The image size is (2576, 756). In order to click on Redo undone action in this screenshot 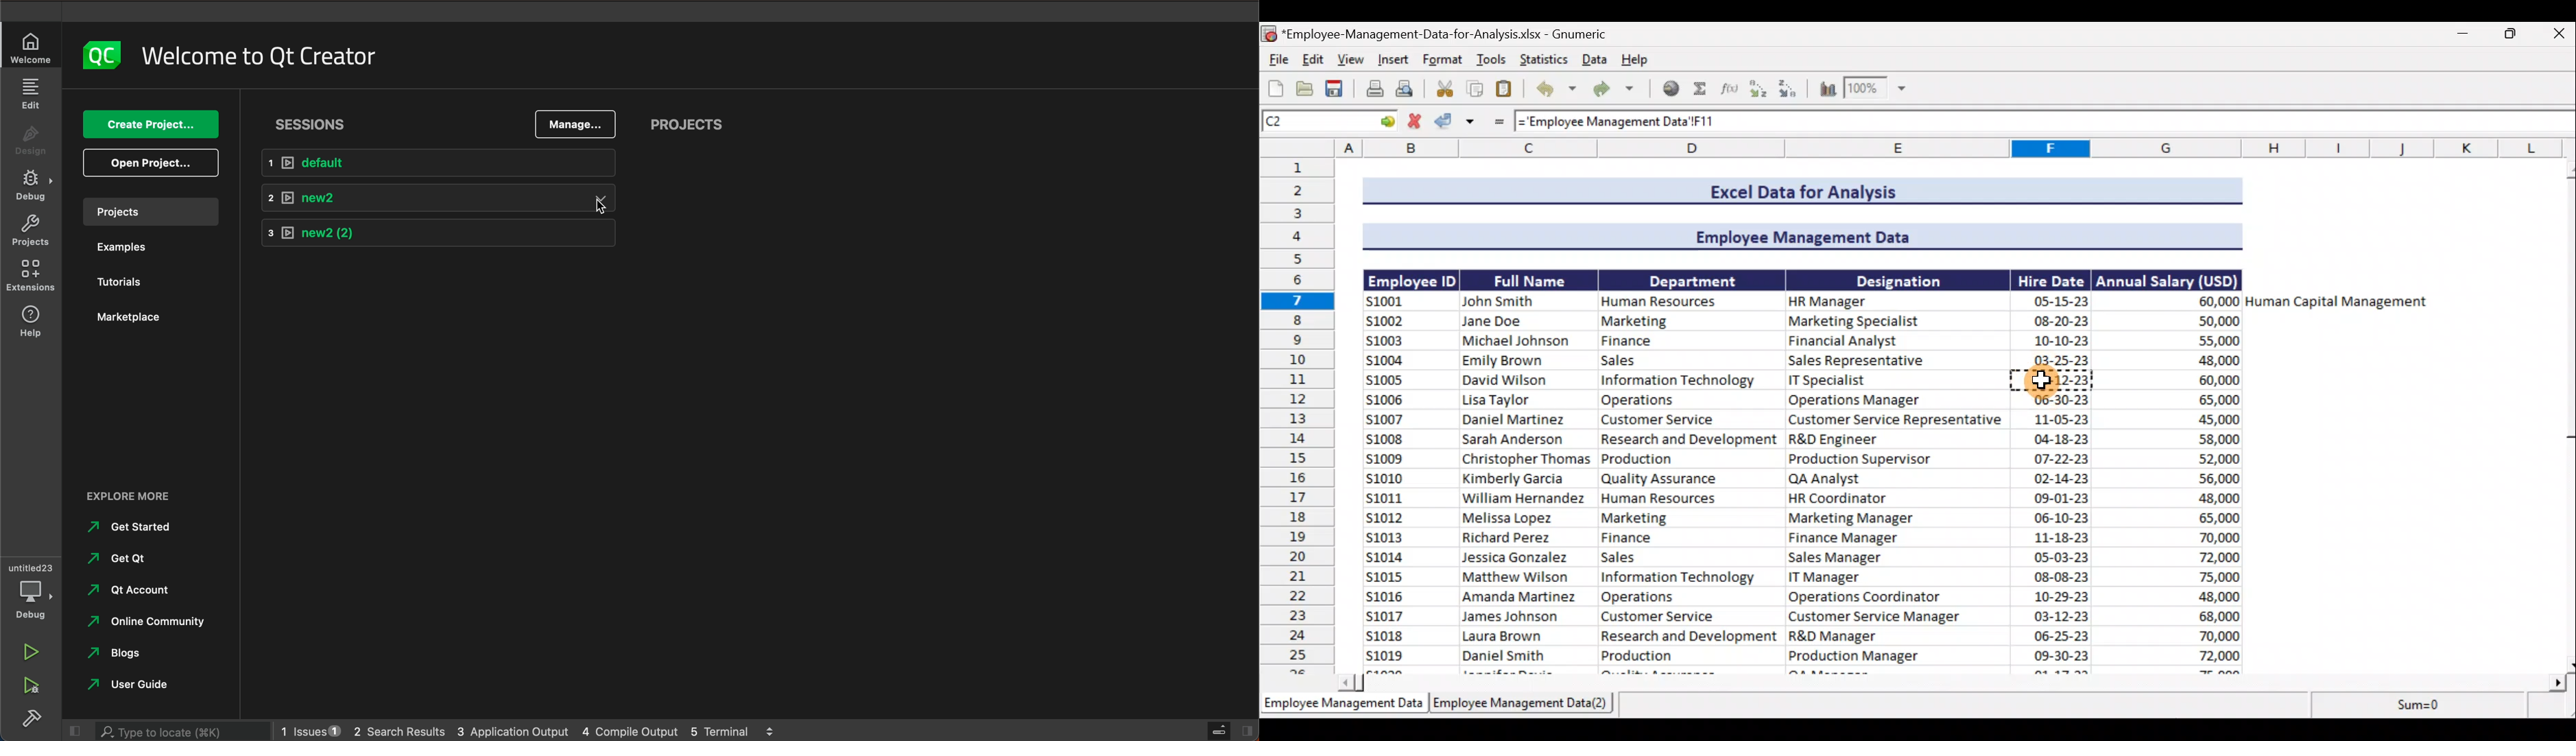, I will do `click(1619, 92)`.